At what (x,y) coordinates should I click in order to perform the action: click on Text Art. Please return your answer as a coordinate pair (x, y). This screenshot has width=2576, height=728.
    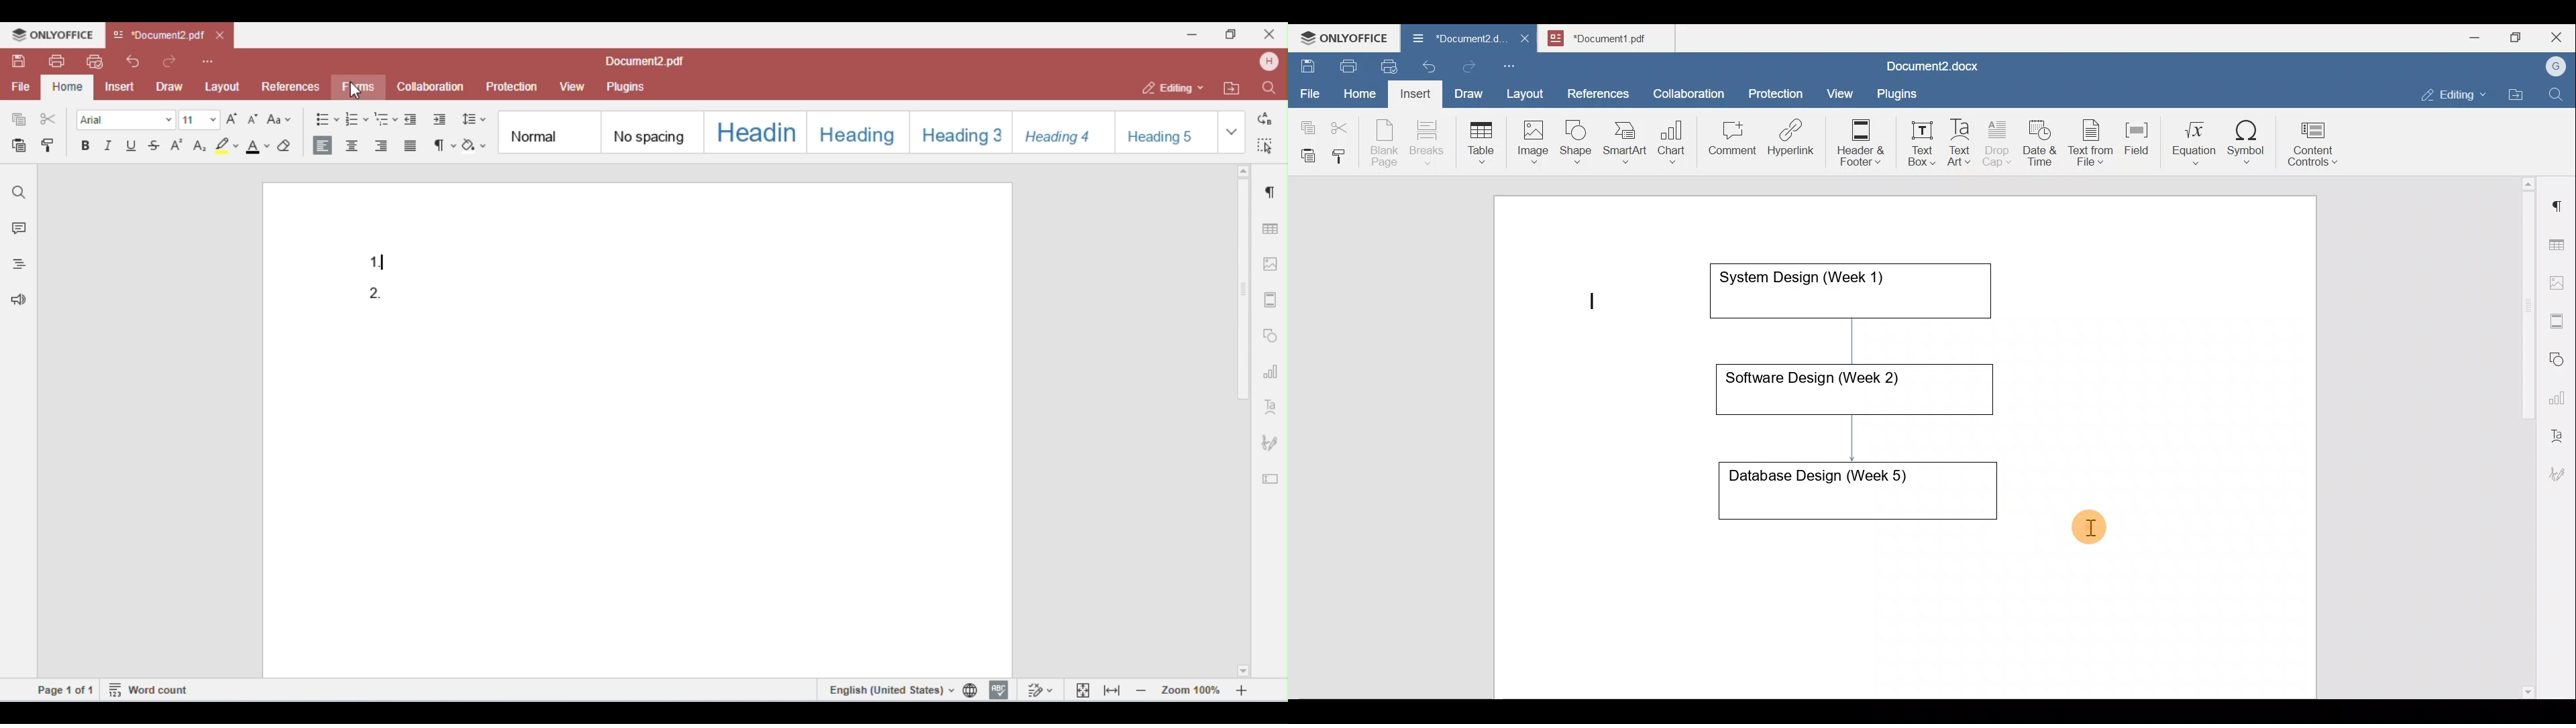
    Looking at the image, I should click on (1960, 143).